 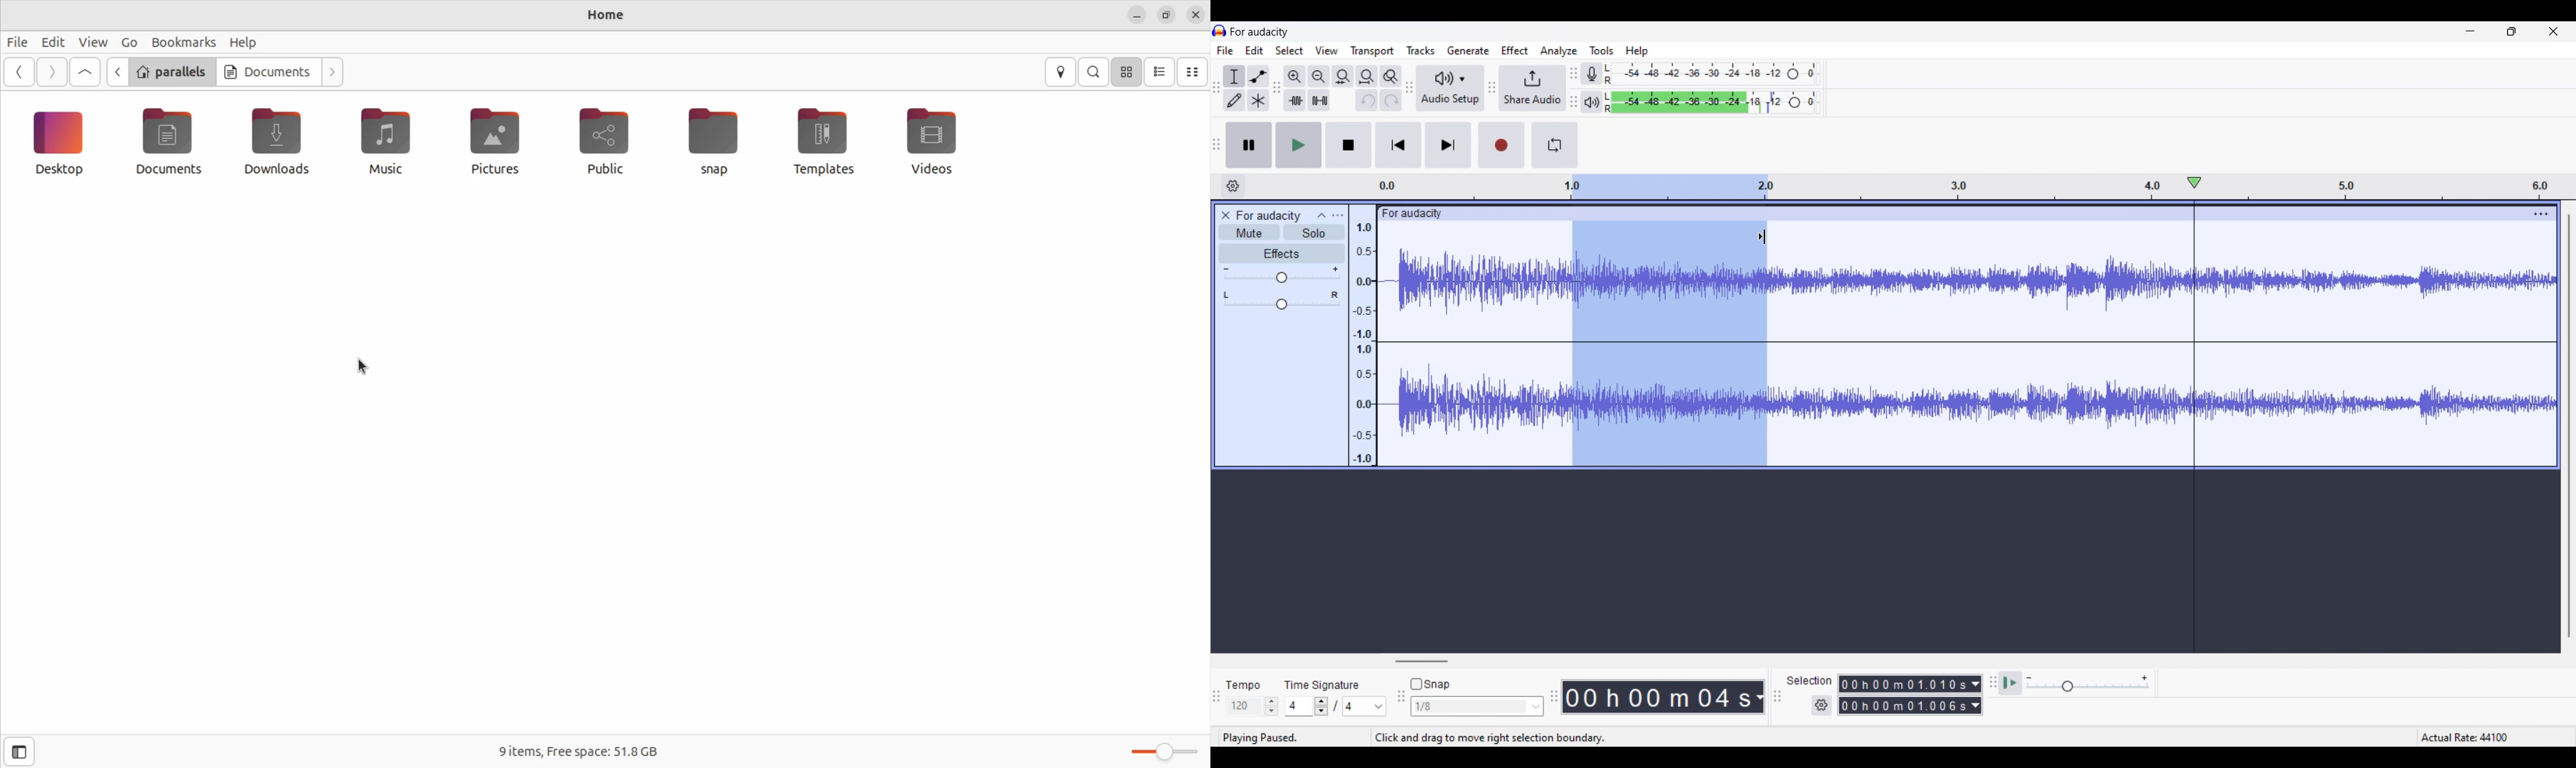 I want to click on 00 h 00 m 07 s, so click(x=1658, y=697).